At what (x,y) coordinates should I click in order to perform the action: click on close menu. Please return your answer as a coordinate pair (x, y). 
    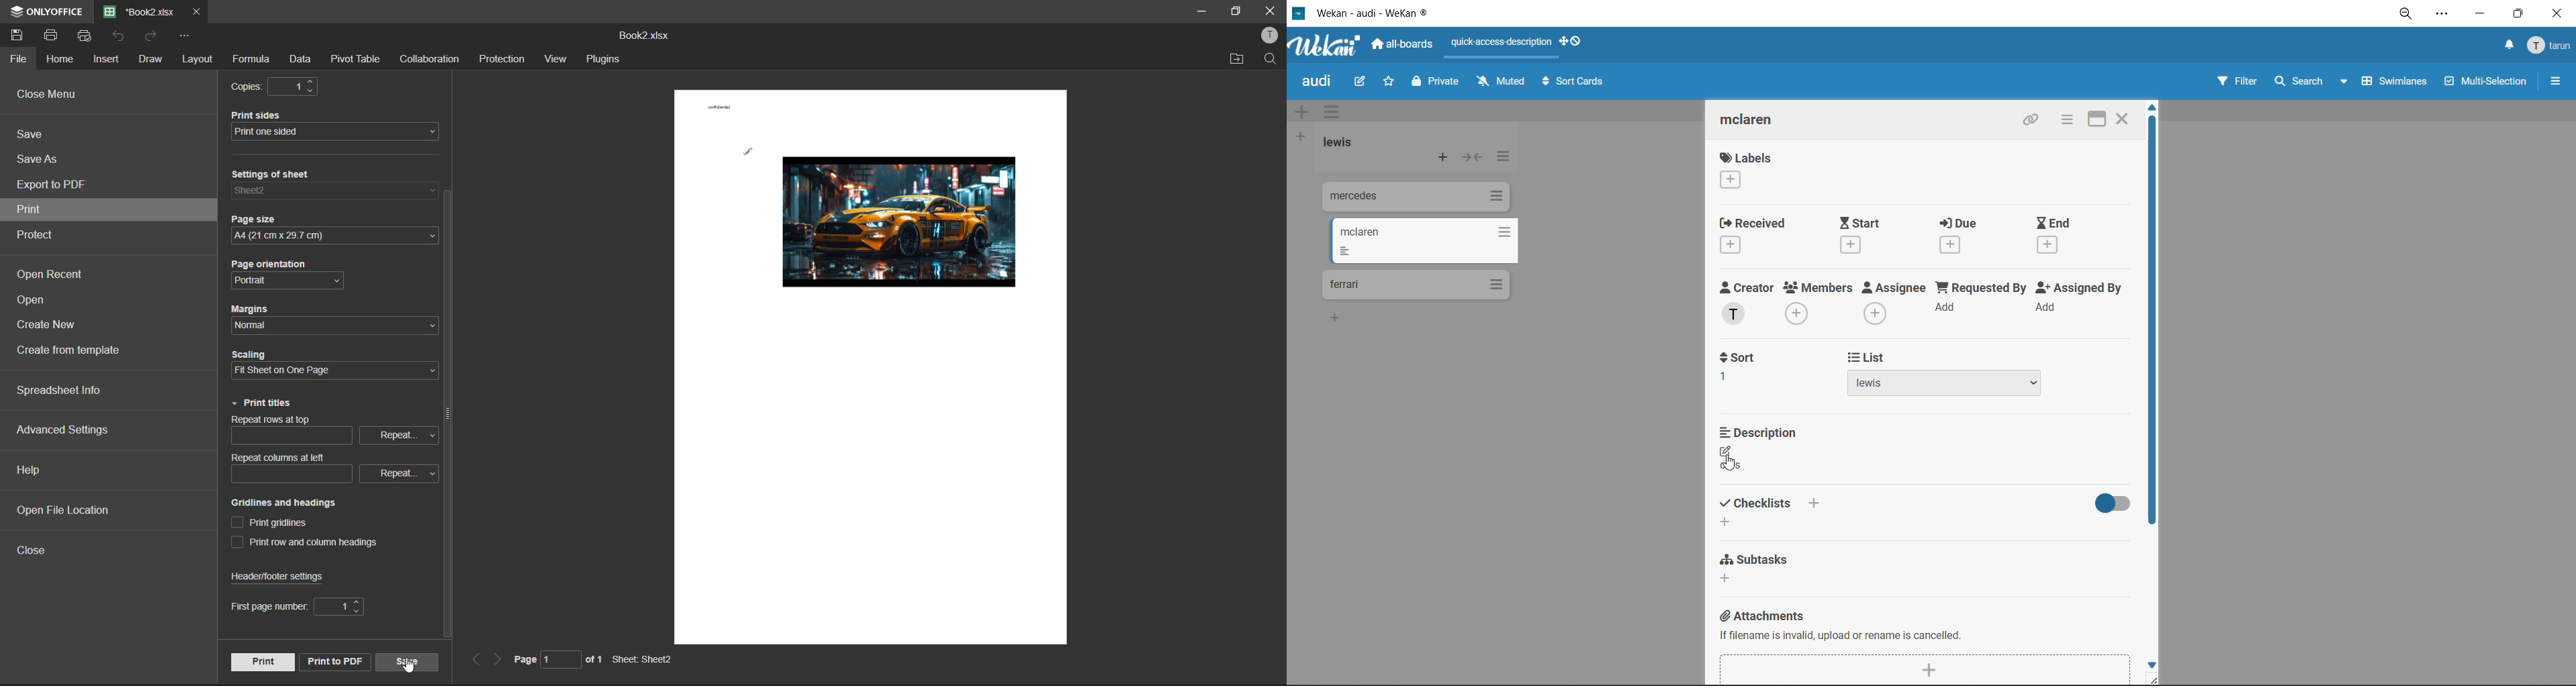
    Looking at the image, I should click on (48, 94).